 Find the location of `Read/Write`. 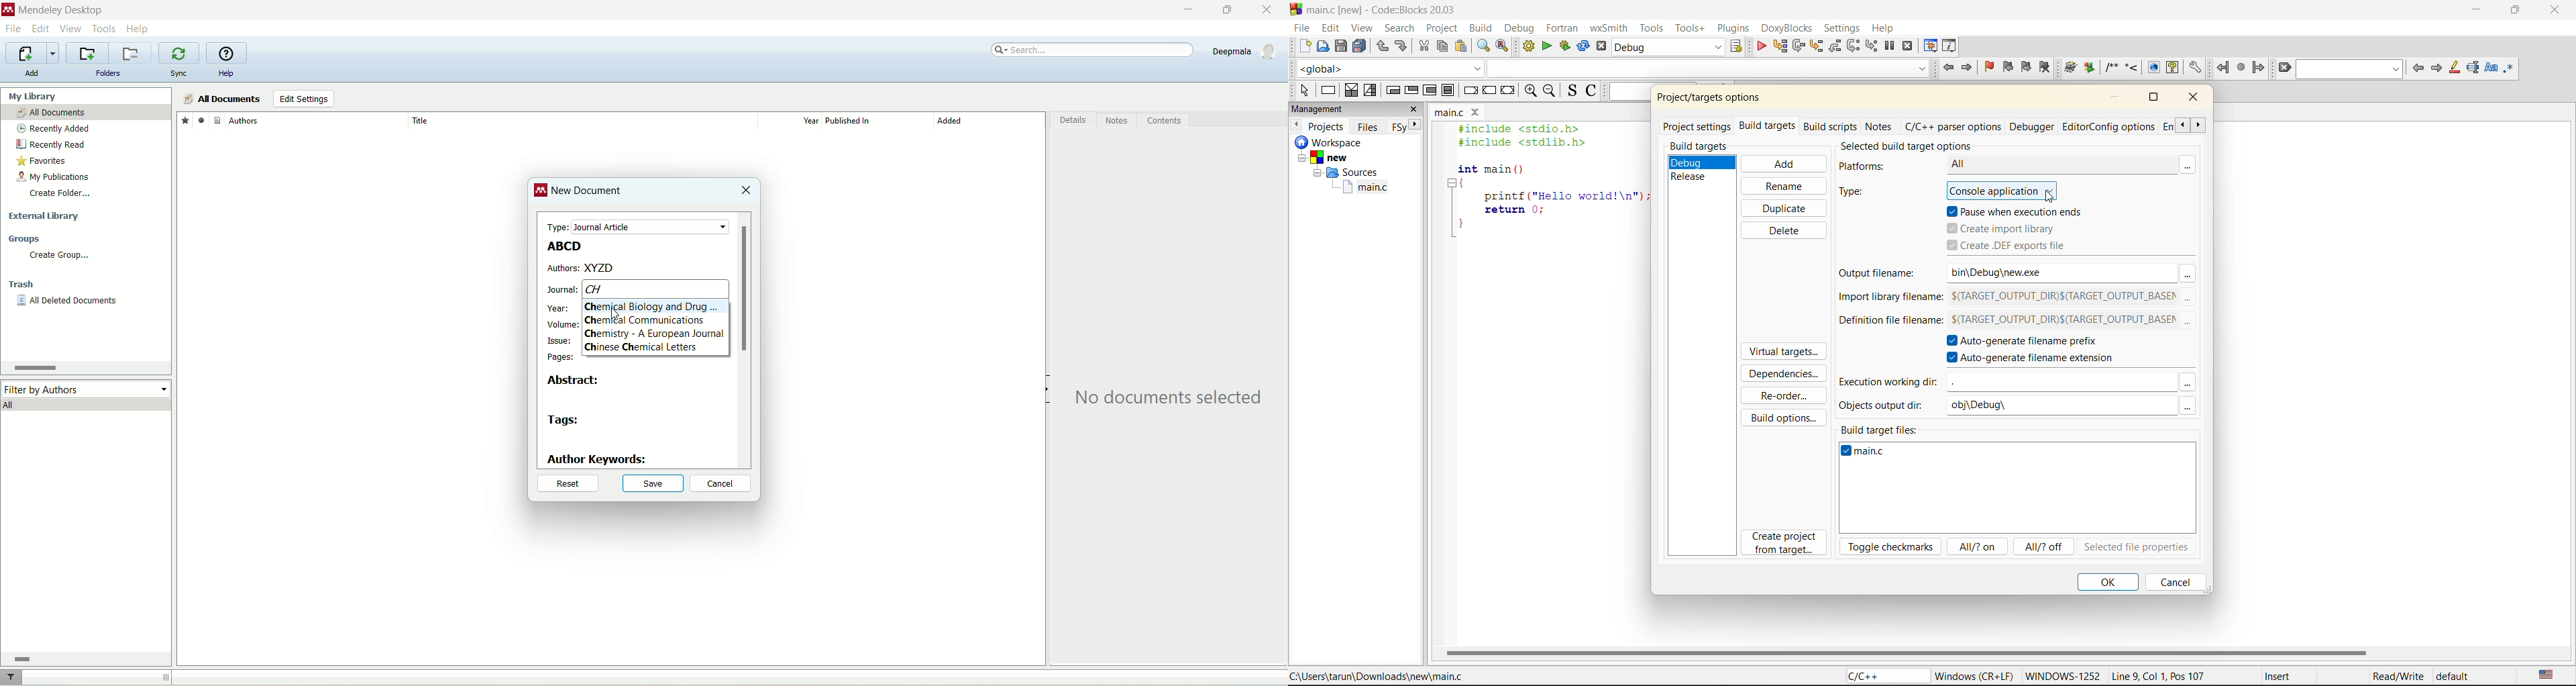

Read/Write is located at coordinates (2396, 675).